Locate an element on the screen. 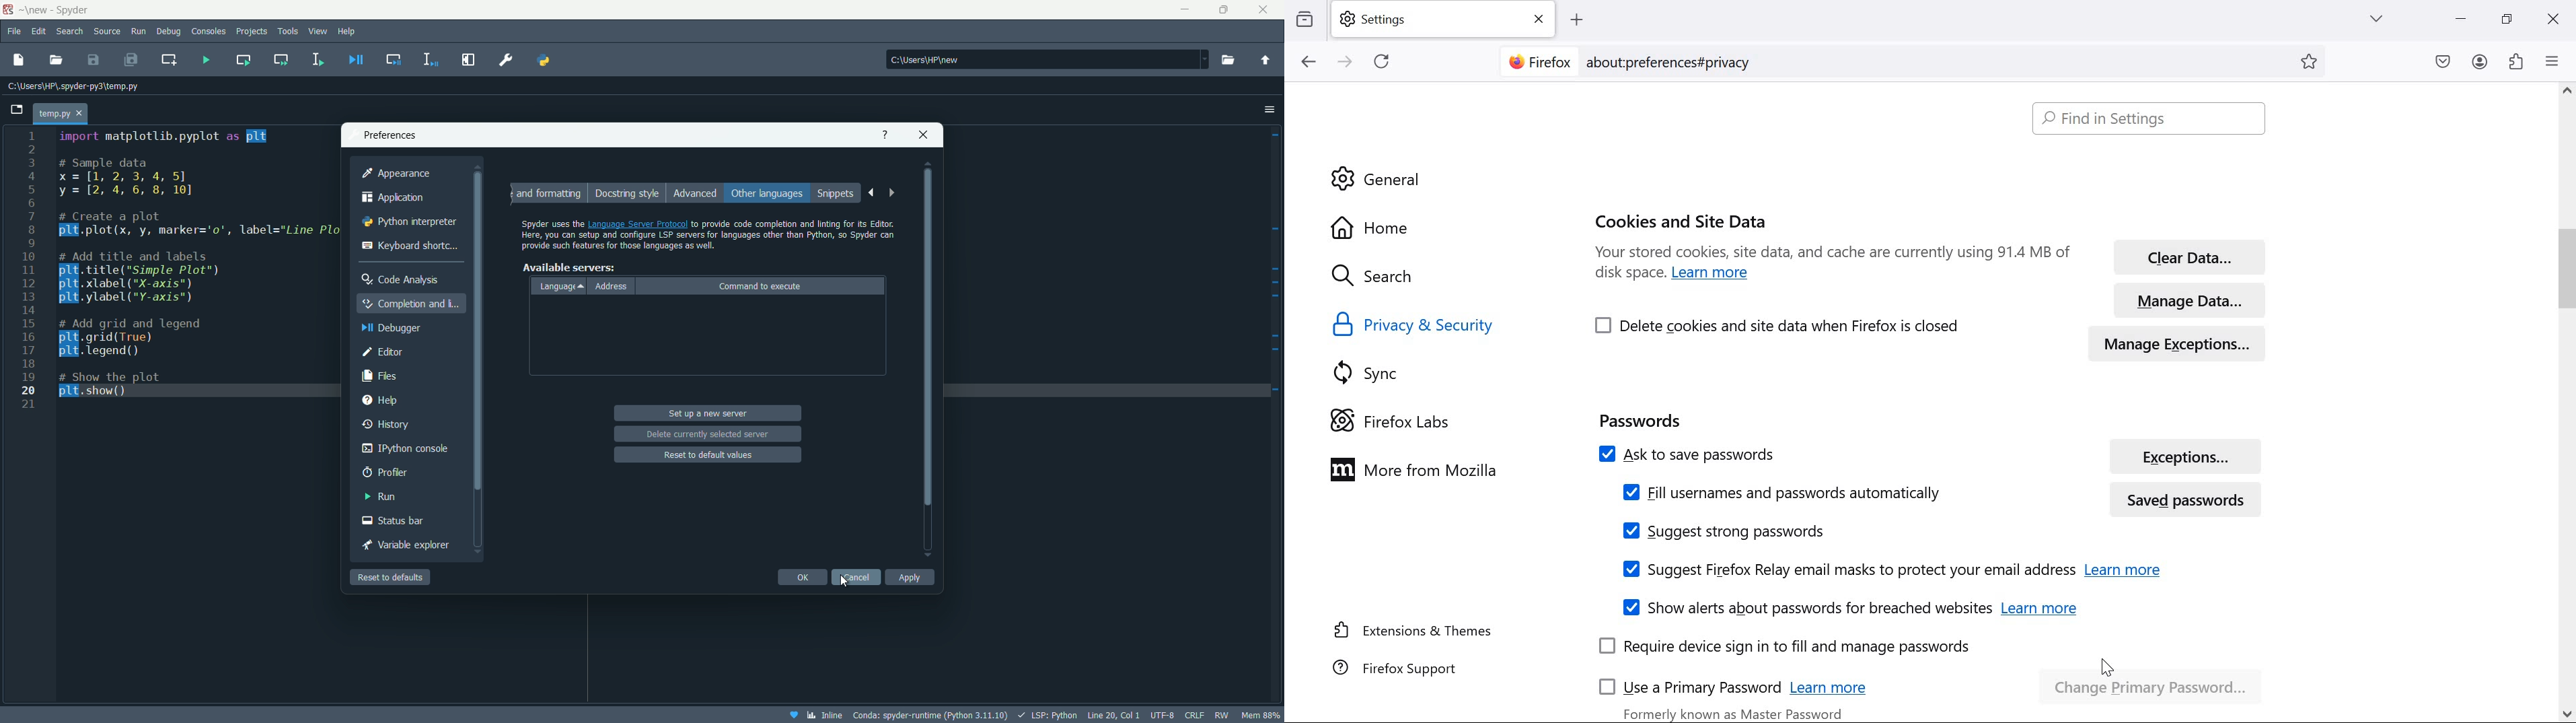 The width and height of the screenshot is (2576, 728). file is located at coordinates (13, 31).